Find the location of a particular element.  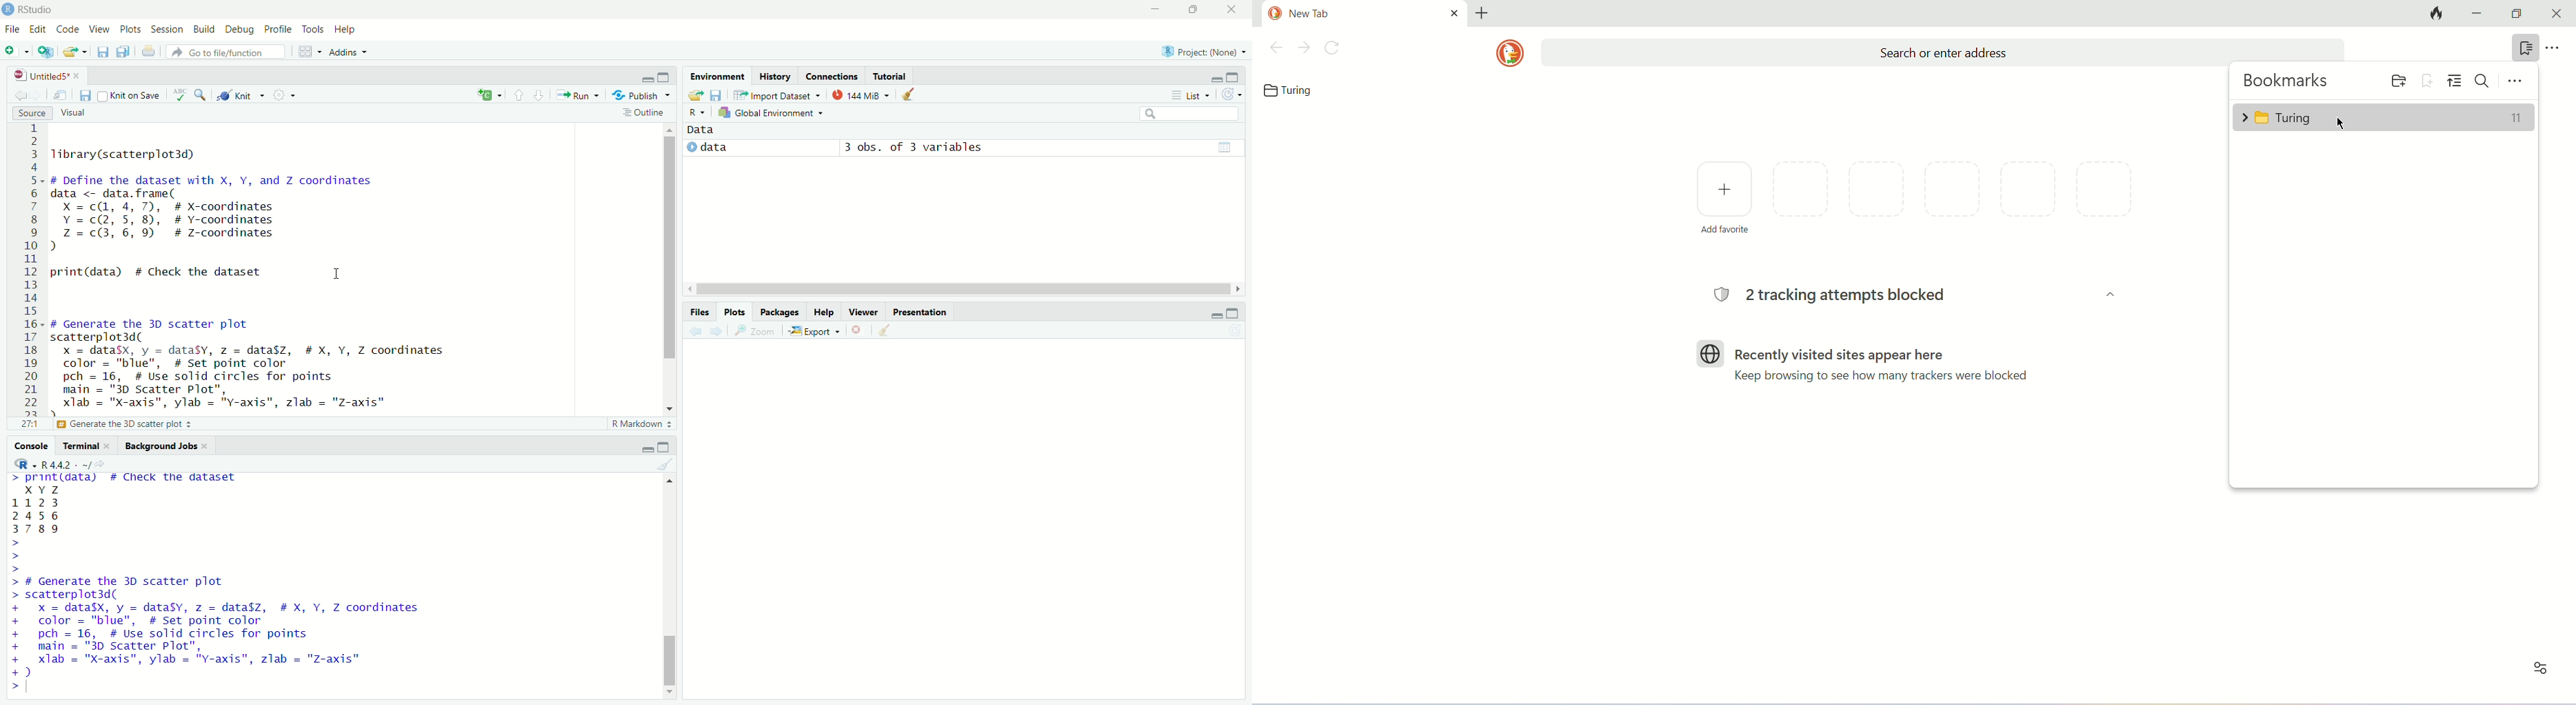

clear all plots is located at coordinates (887, 330).